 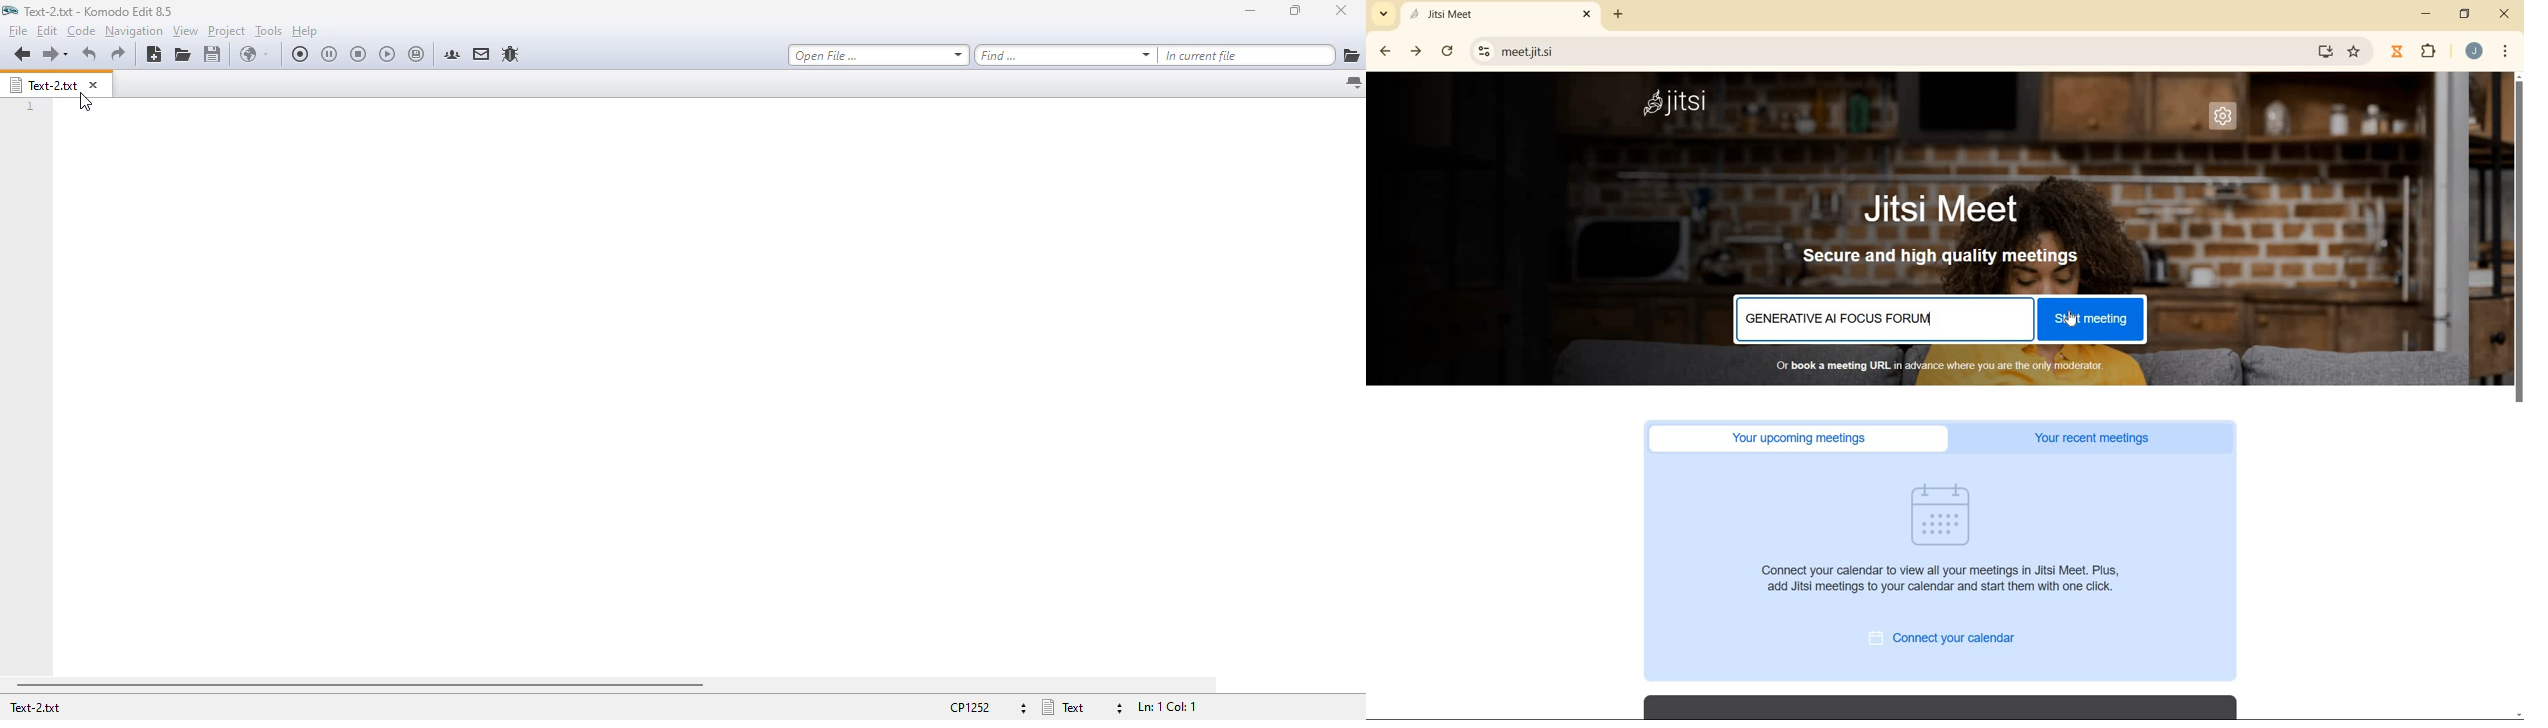 I want to click on browse for directories to add to search list, so click(x=1352, y=55).